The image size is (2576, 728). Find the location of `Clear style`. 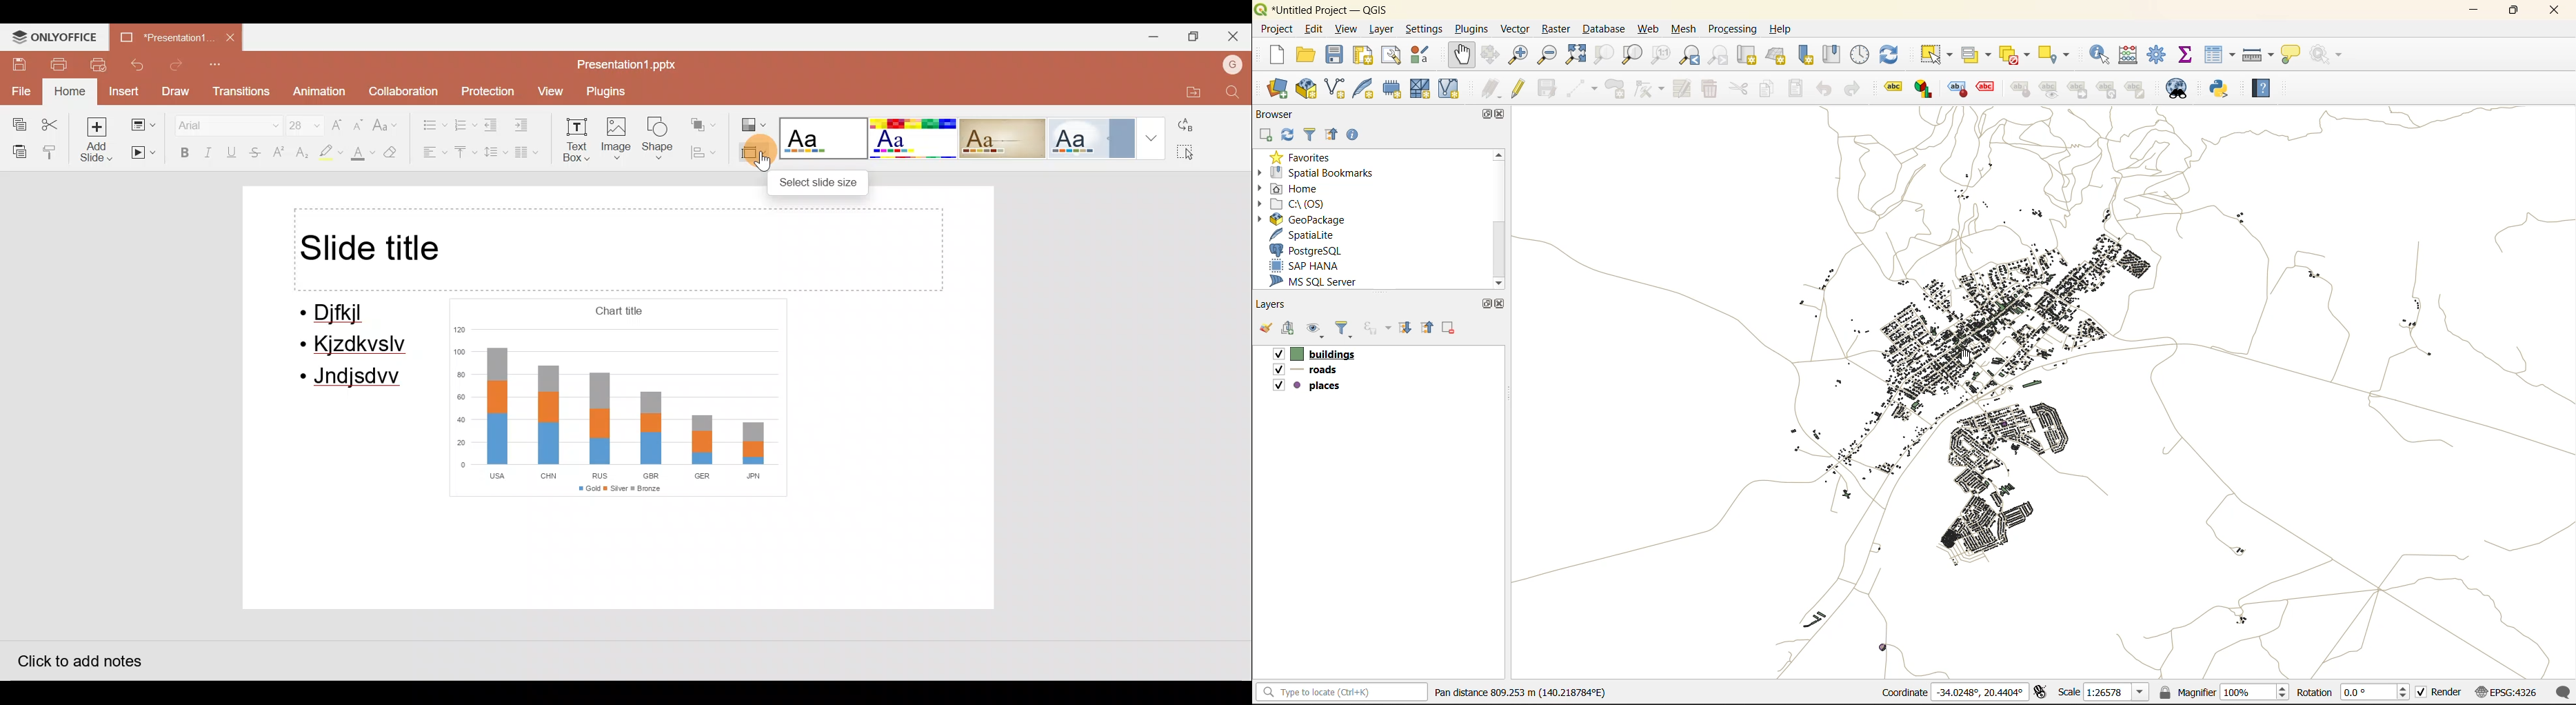

Clear style is located at coordinates (398, 152).